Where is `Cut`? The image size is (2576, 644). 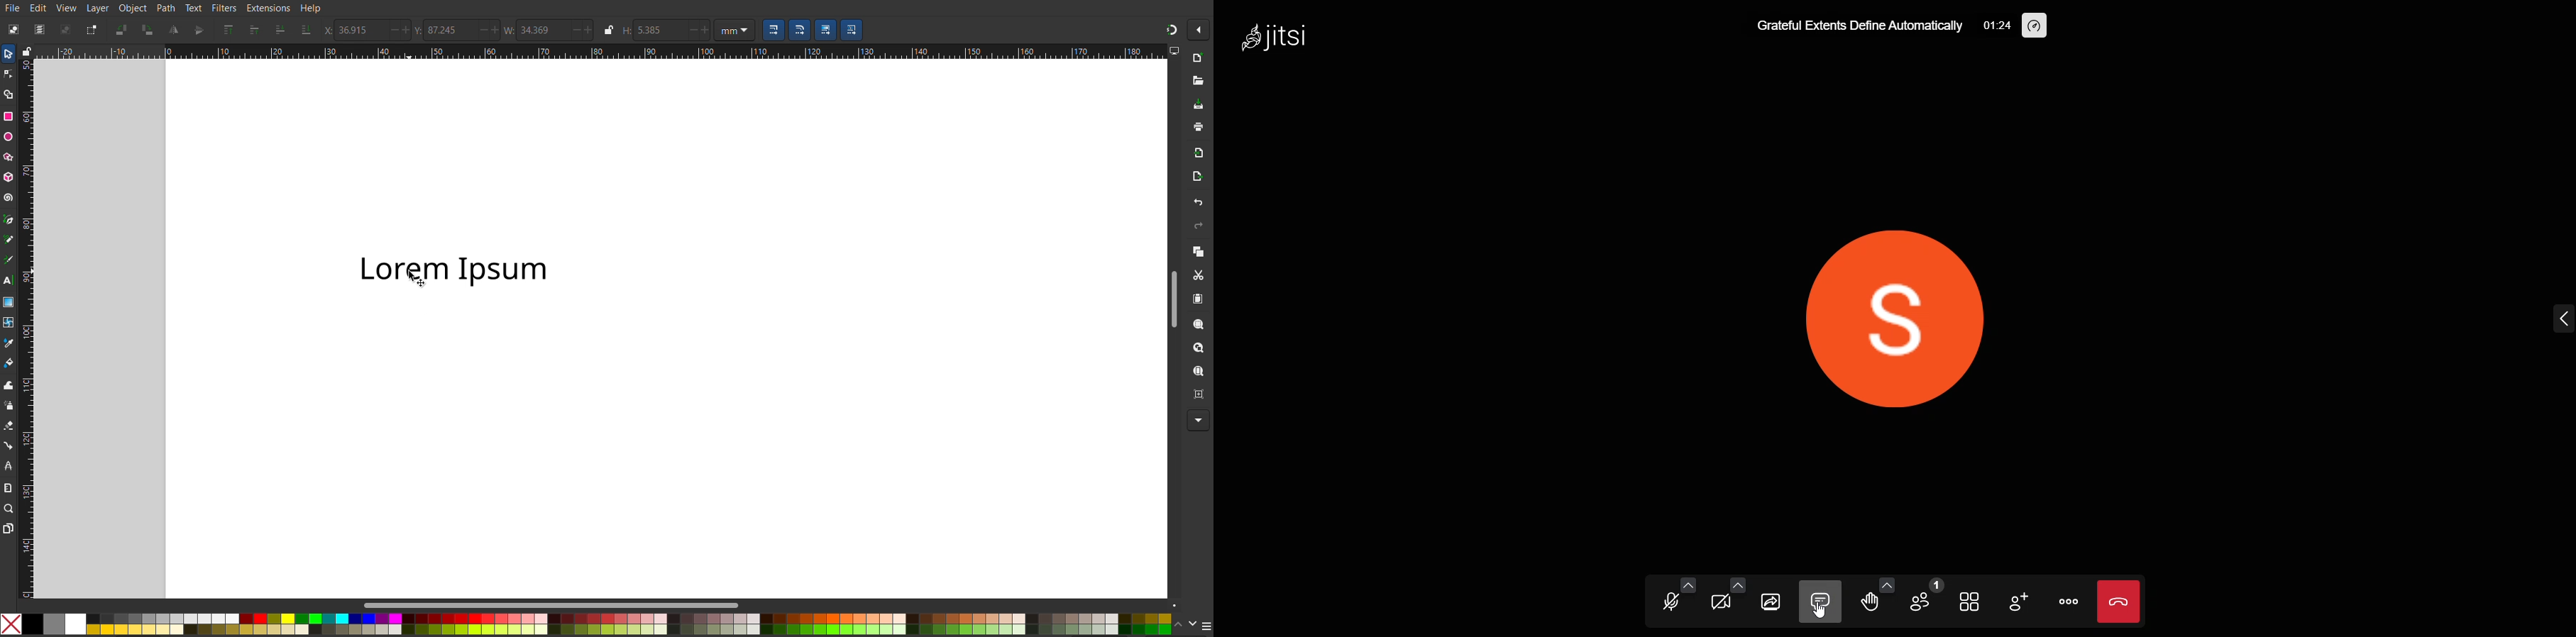
Cut is located at coordinates (1199, 276).